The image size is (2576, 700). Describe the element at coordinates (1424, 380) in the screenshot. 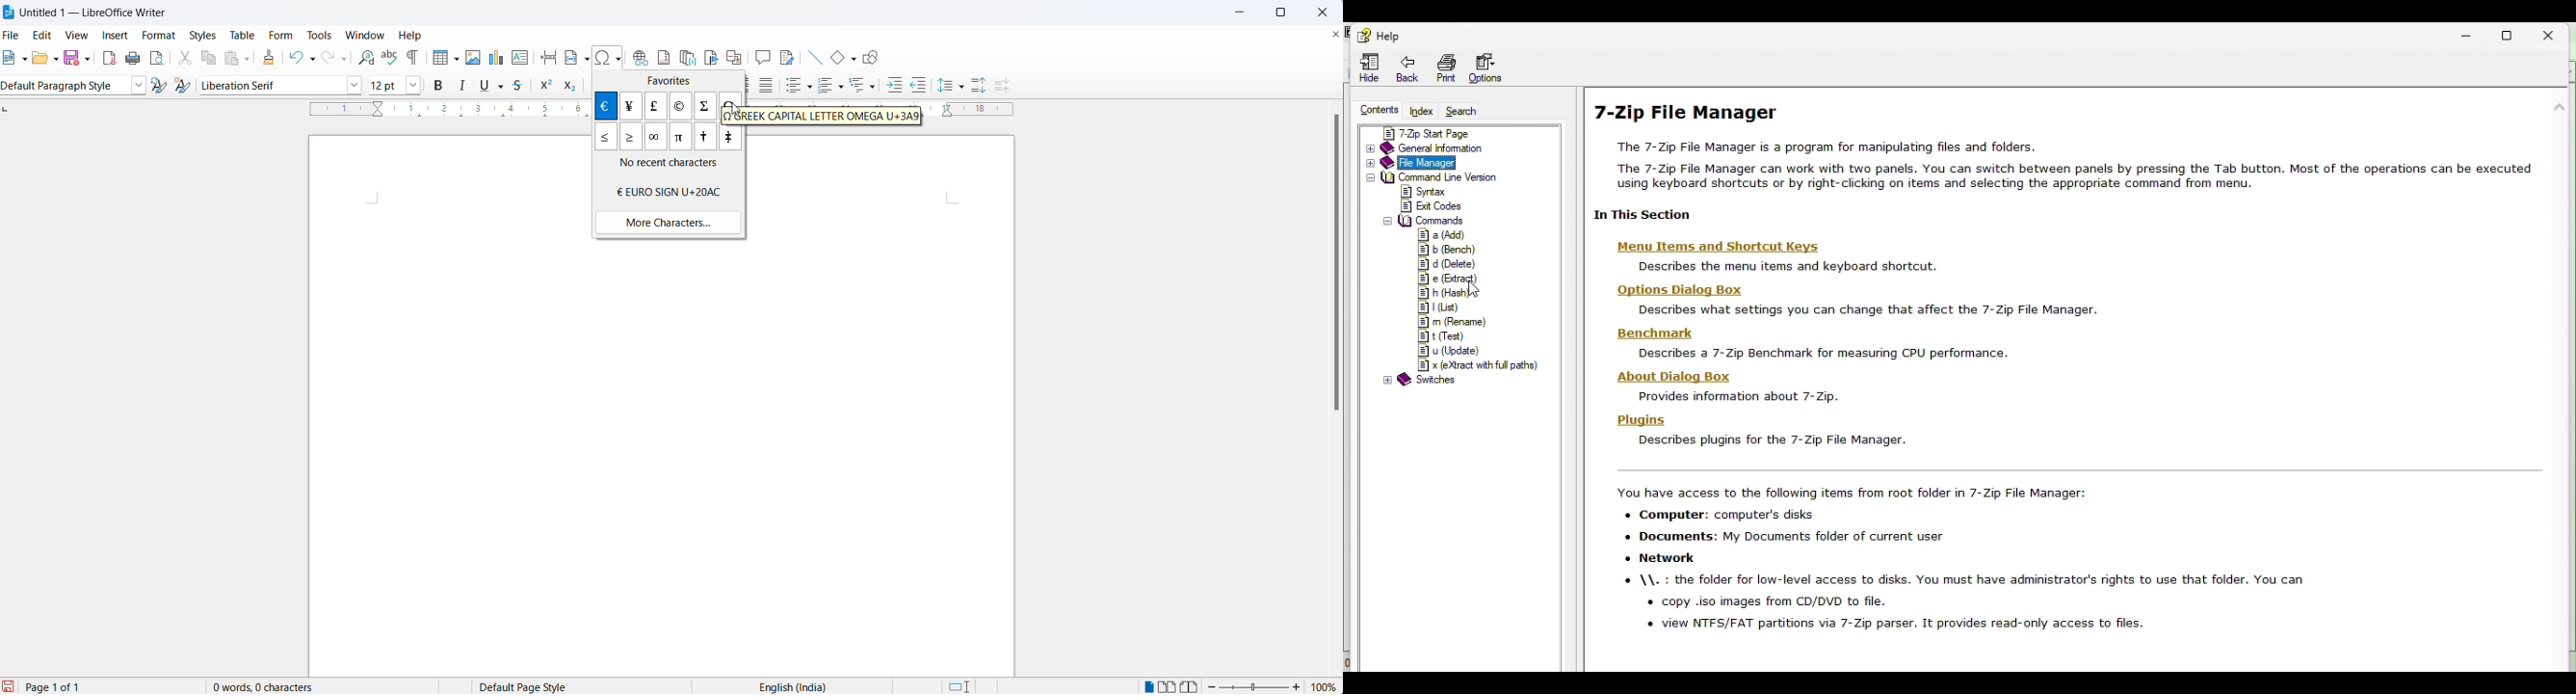

I see `Switches` at that location.